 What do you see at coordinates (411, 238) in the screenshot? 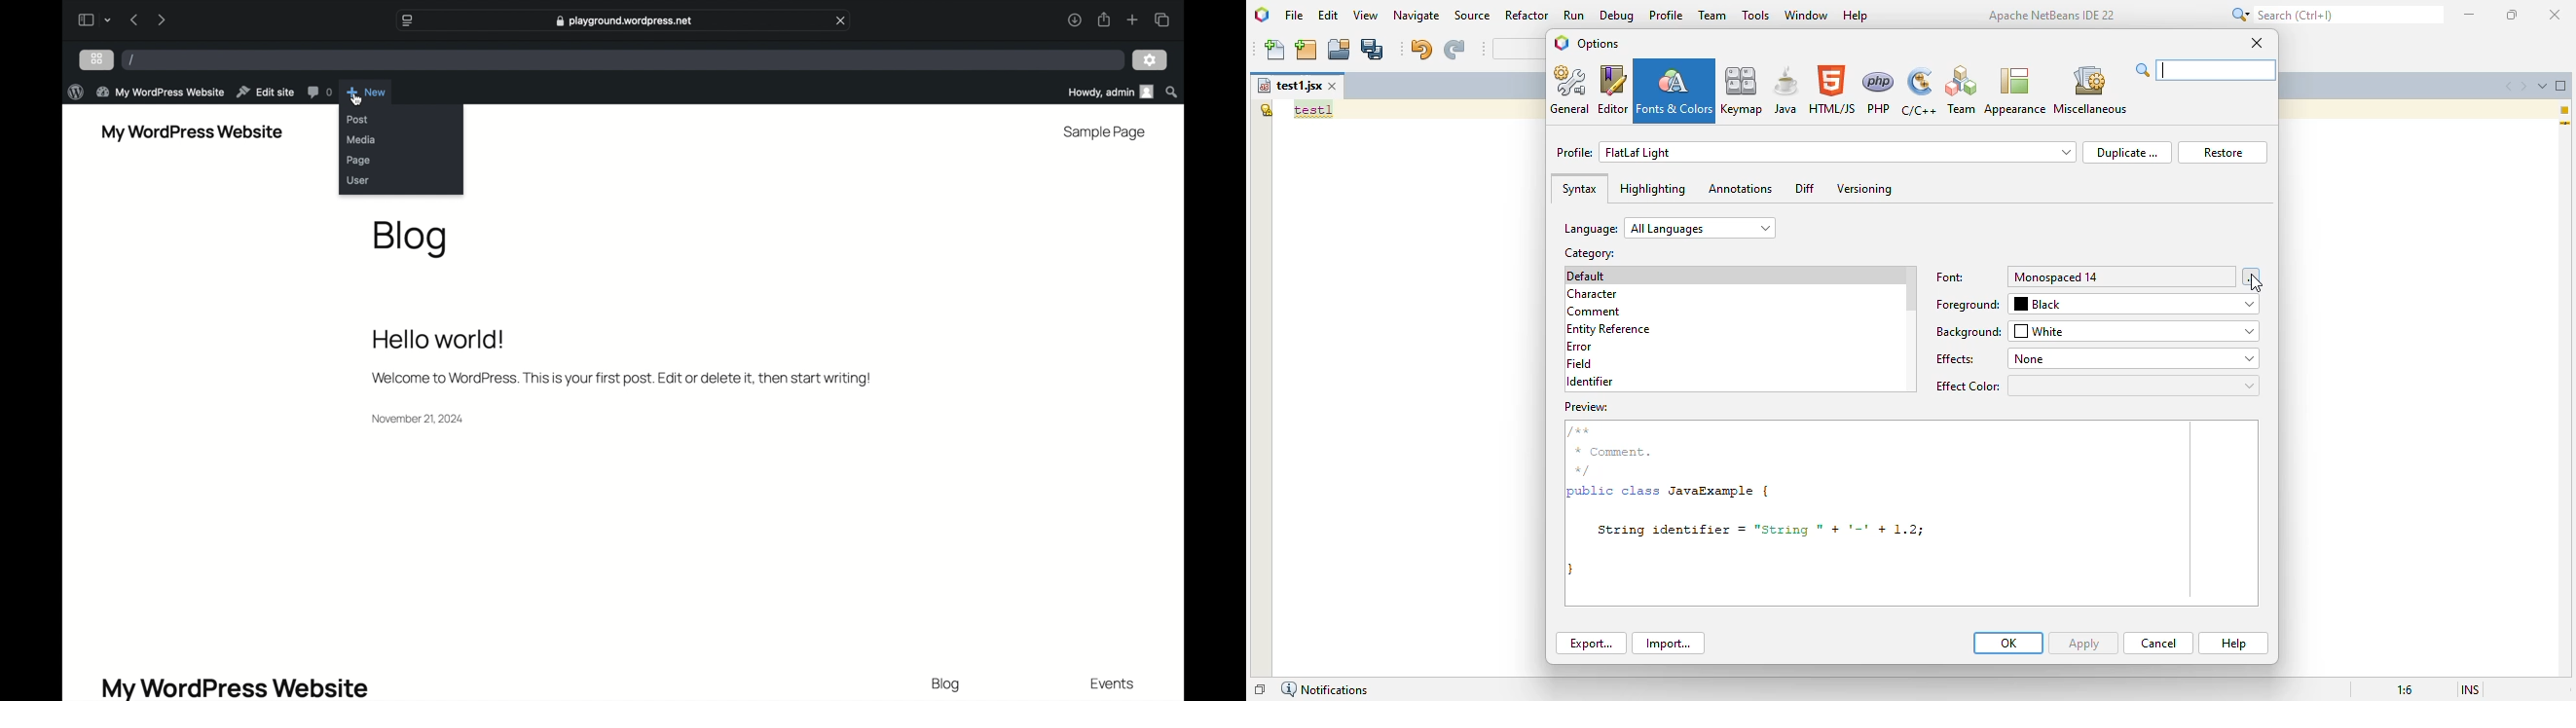
I see `blog` at bounding box center [411, 238].